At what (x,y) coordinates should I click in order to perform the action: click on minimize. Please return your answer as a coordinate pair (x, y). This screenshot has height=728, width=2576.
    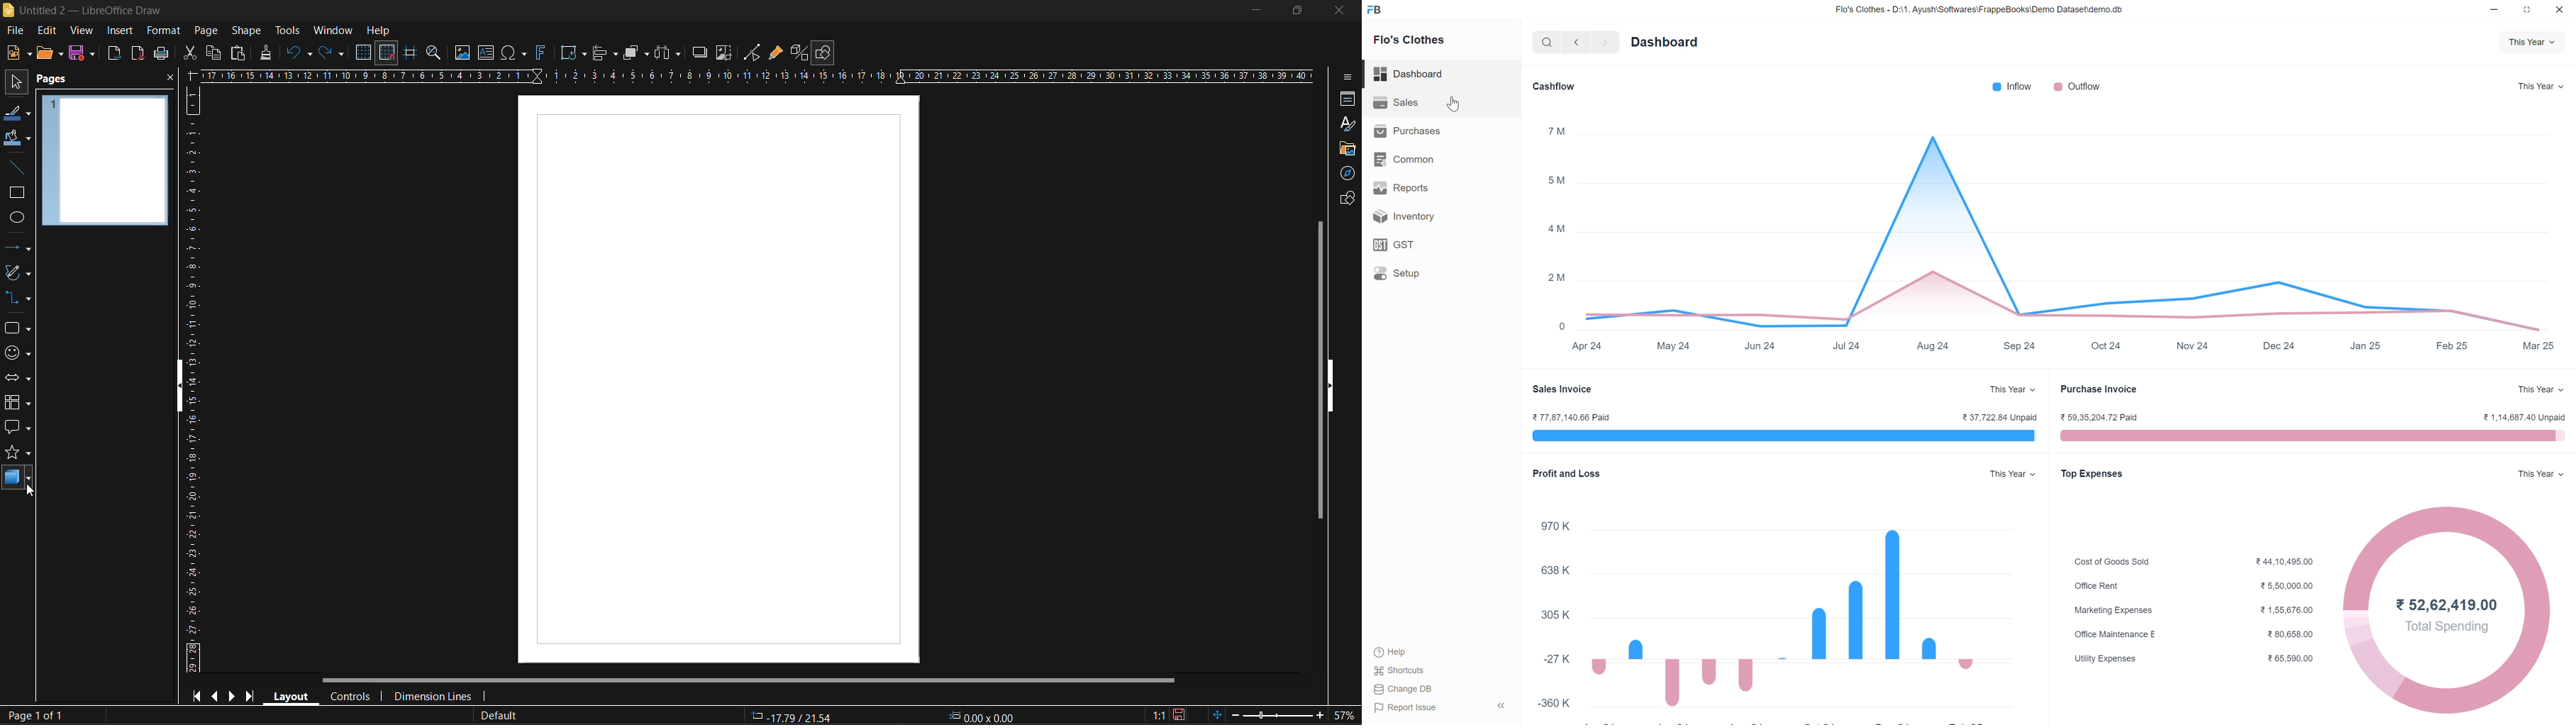
    Looking at the image, I should click on (1250, 11).